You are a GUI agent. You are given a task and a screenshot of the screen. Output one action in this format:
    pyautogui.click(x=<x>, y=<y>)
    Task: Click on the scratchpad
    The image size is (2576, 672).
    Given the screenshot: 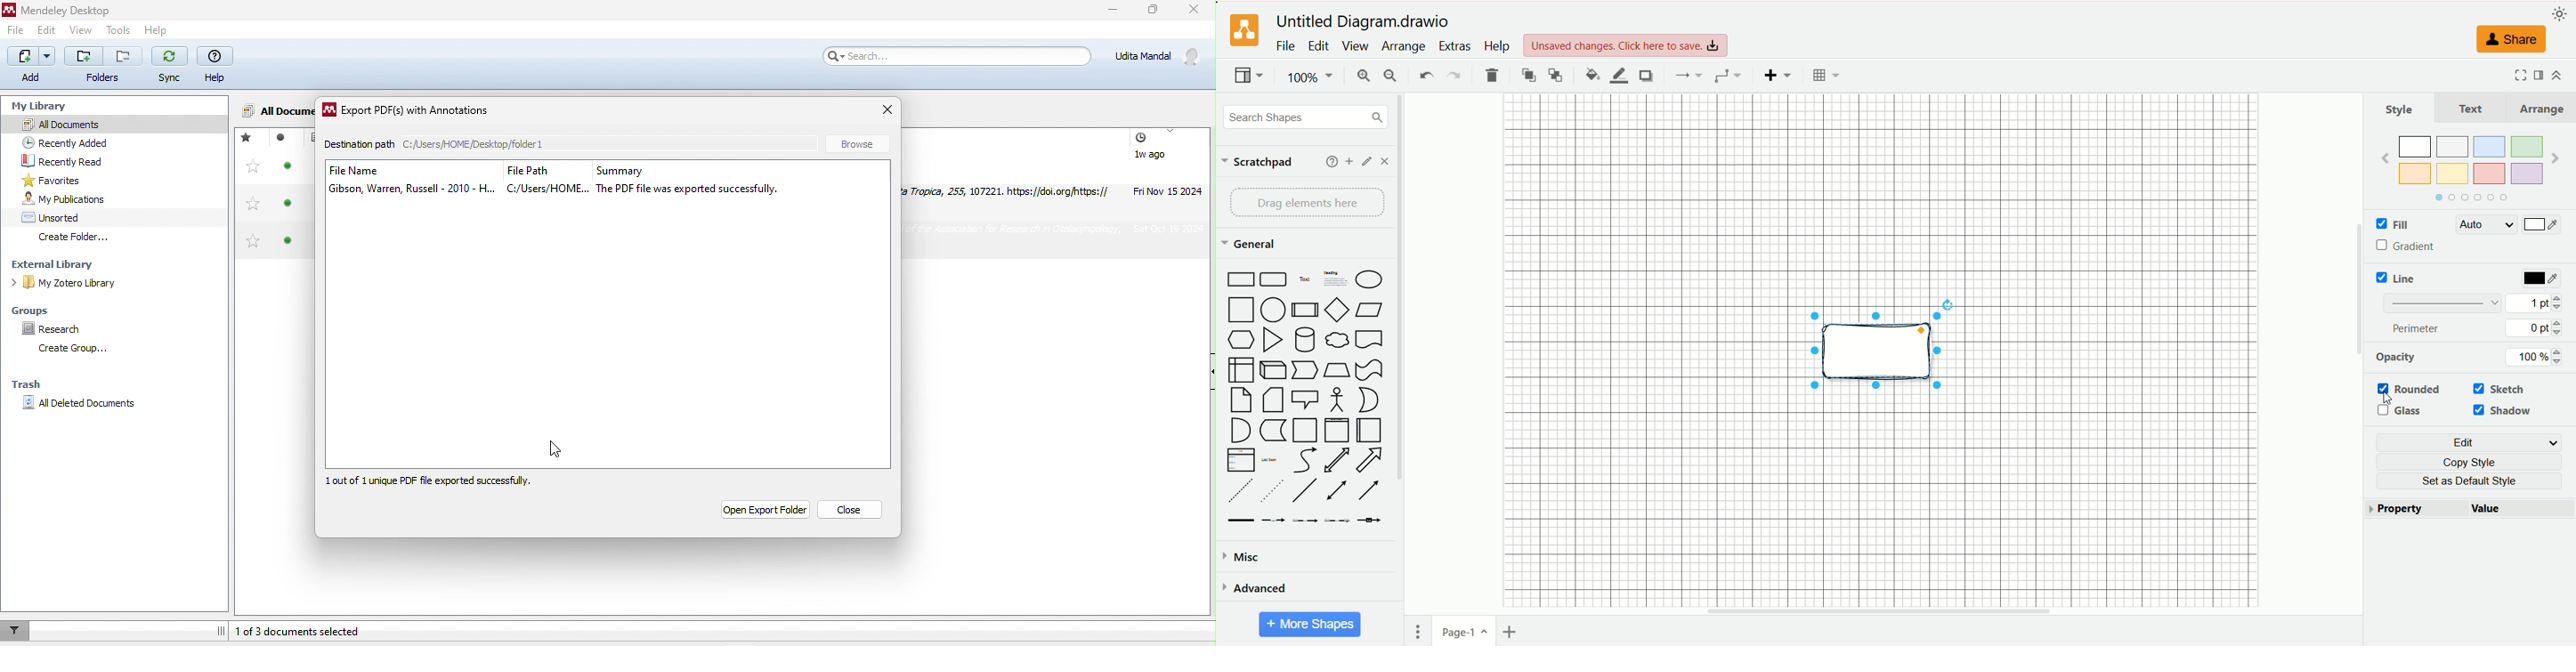 What is the action you would take?
    pyautogui.click(x=1258, y=163)
    